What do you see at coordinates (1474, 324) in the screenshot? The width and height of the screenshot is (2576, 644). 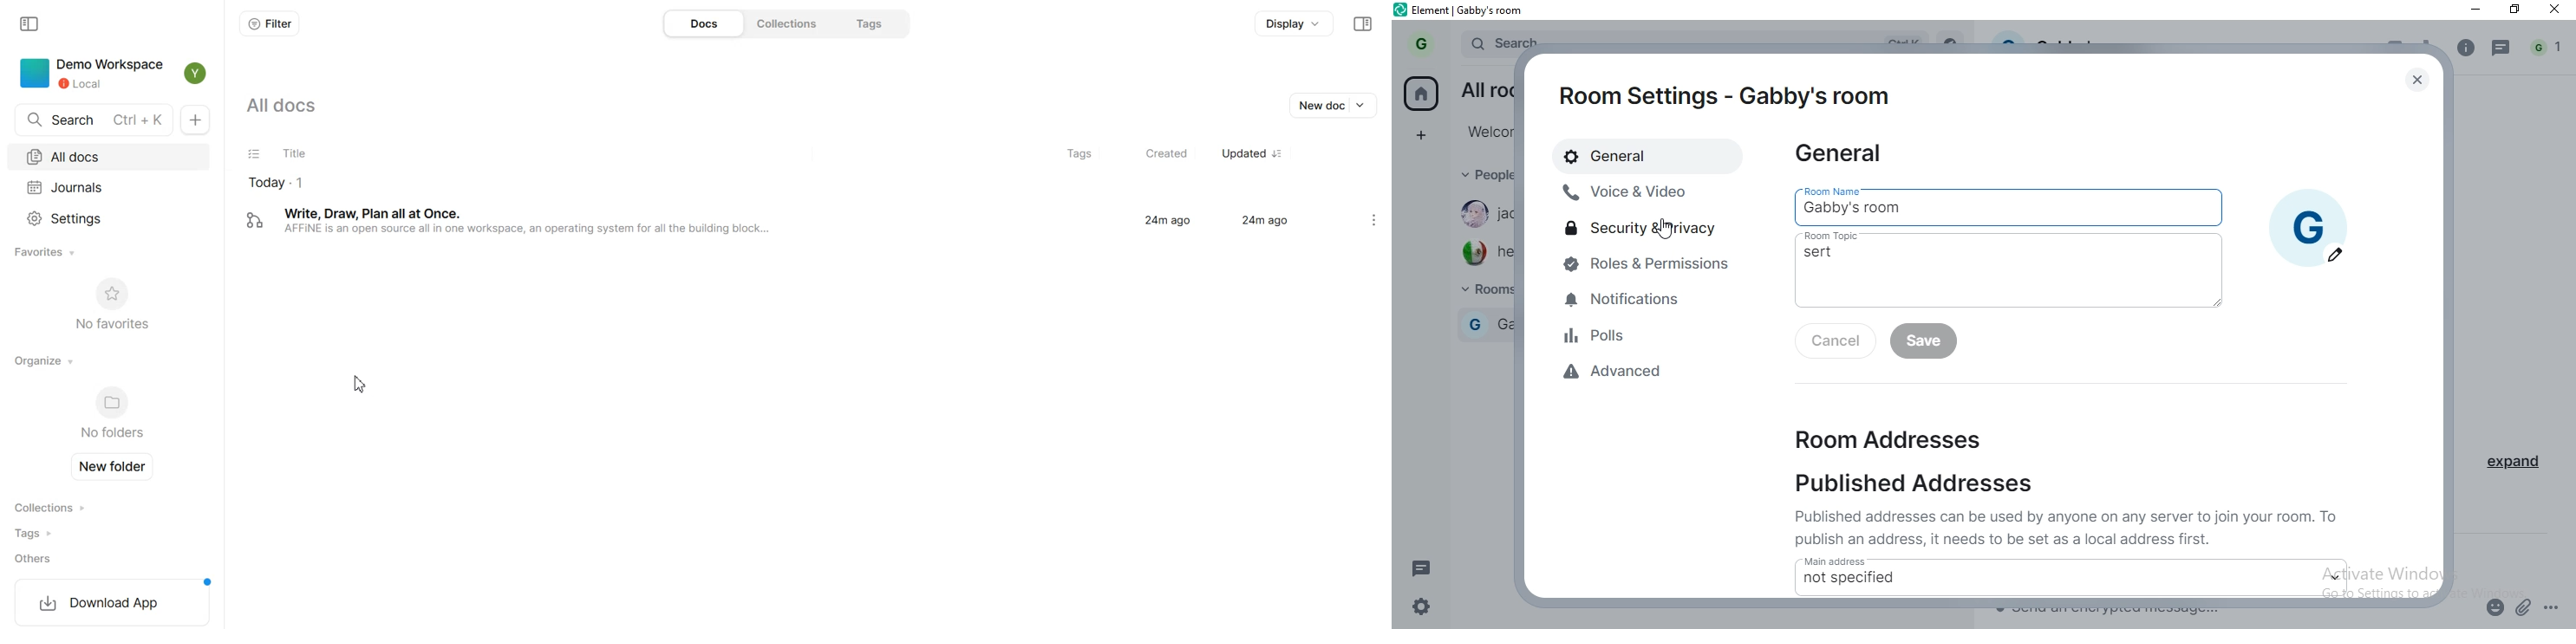 I see `G` at bounding box center [1474, 324].